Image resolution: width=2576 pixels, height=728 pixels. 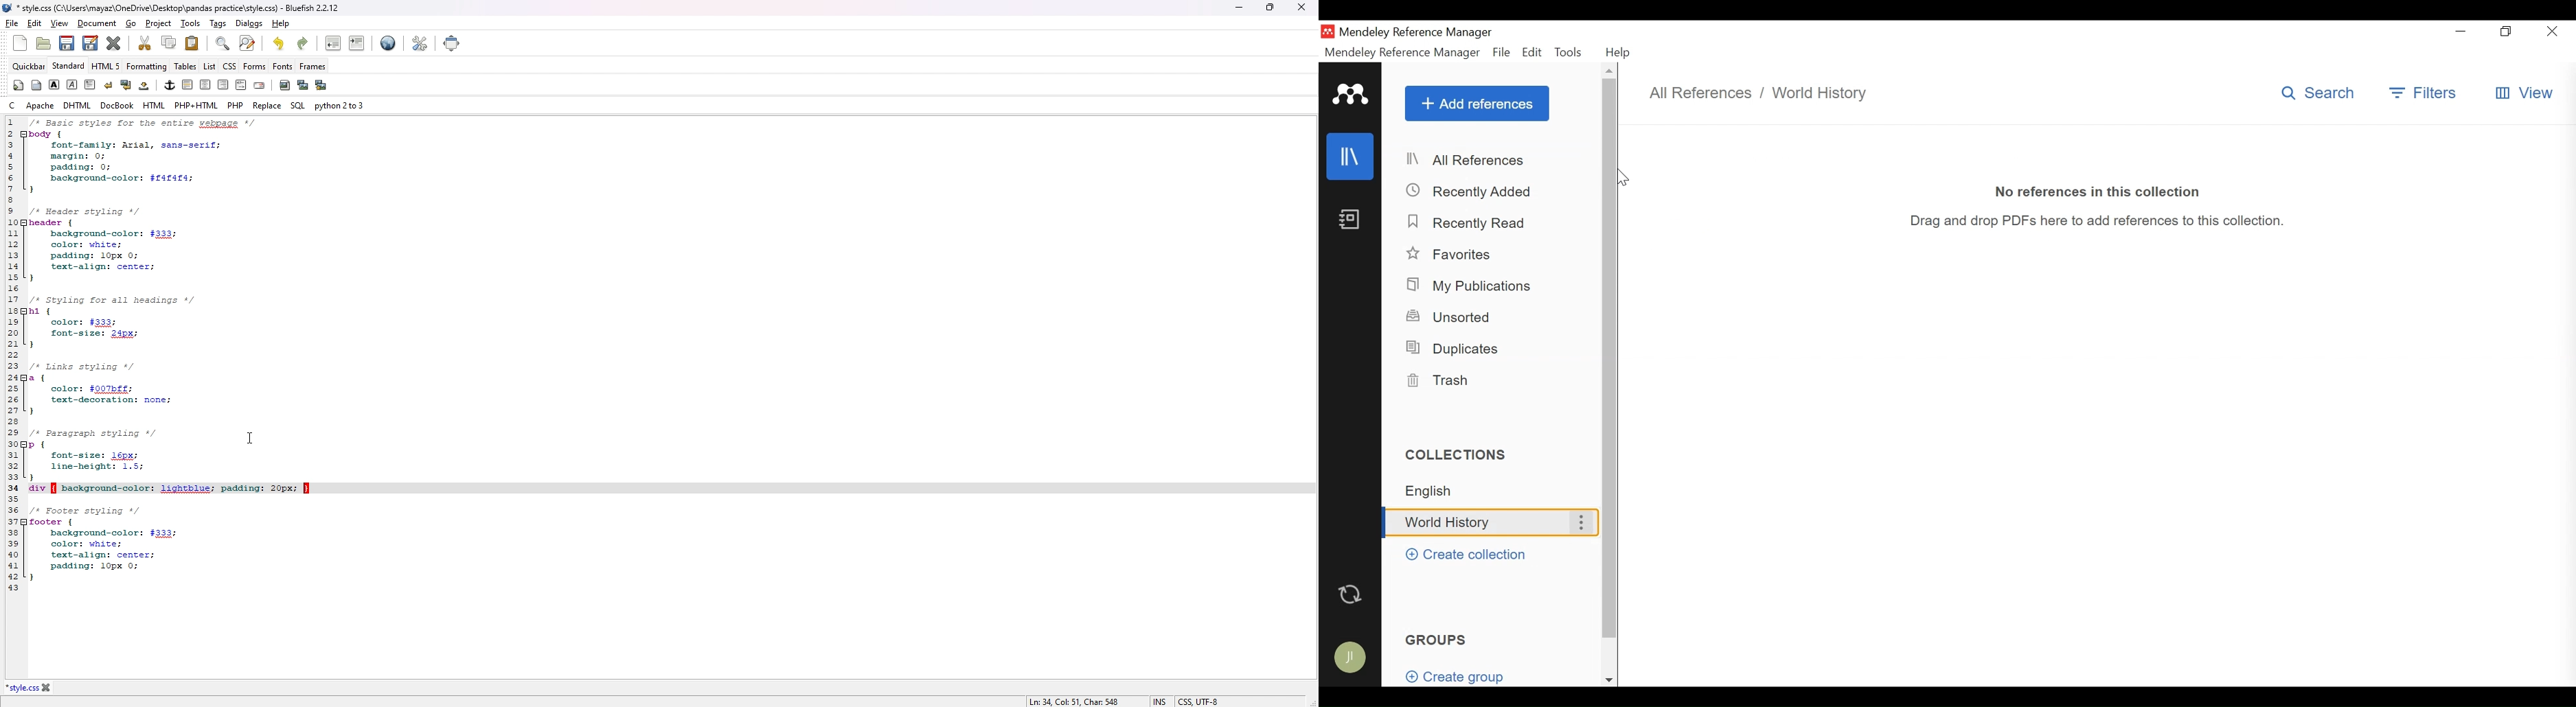 What do you see at coordinates (2106, 223) in the screenshot?
I see `Drag and Drop PDFs here to add references to the collection` at bounding box center [2106, 223].